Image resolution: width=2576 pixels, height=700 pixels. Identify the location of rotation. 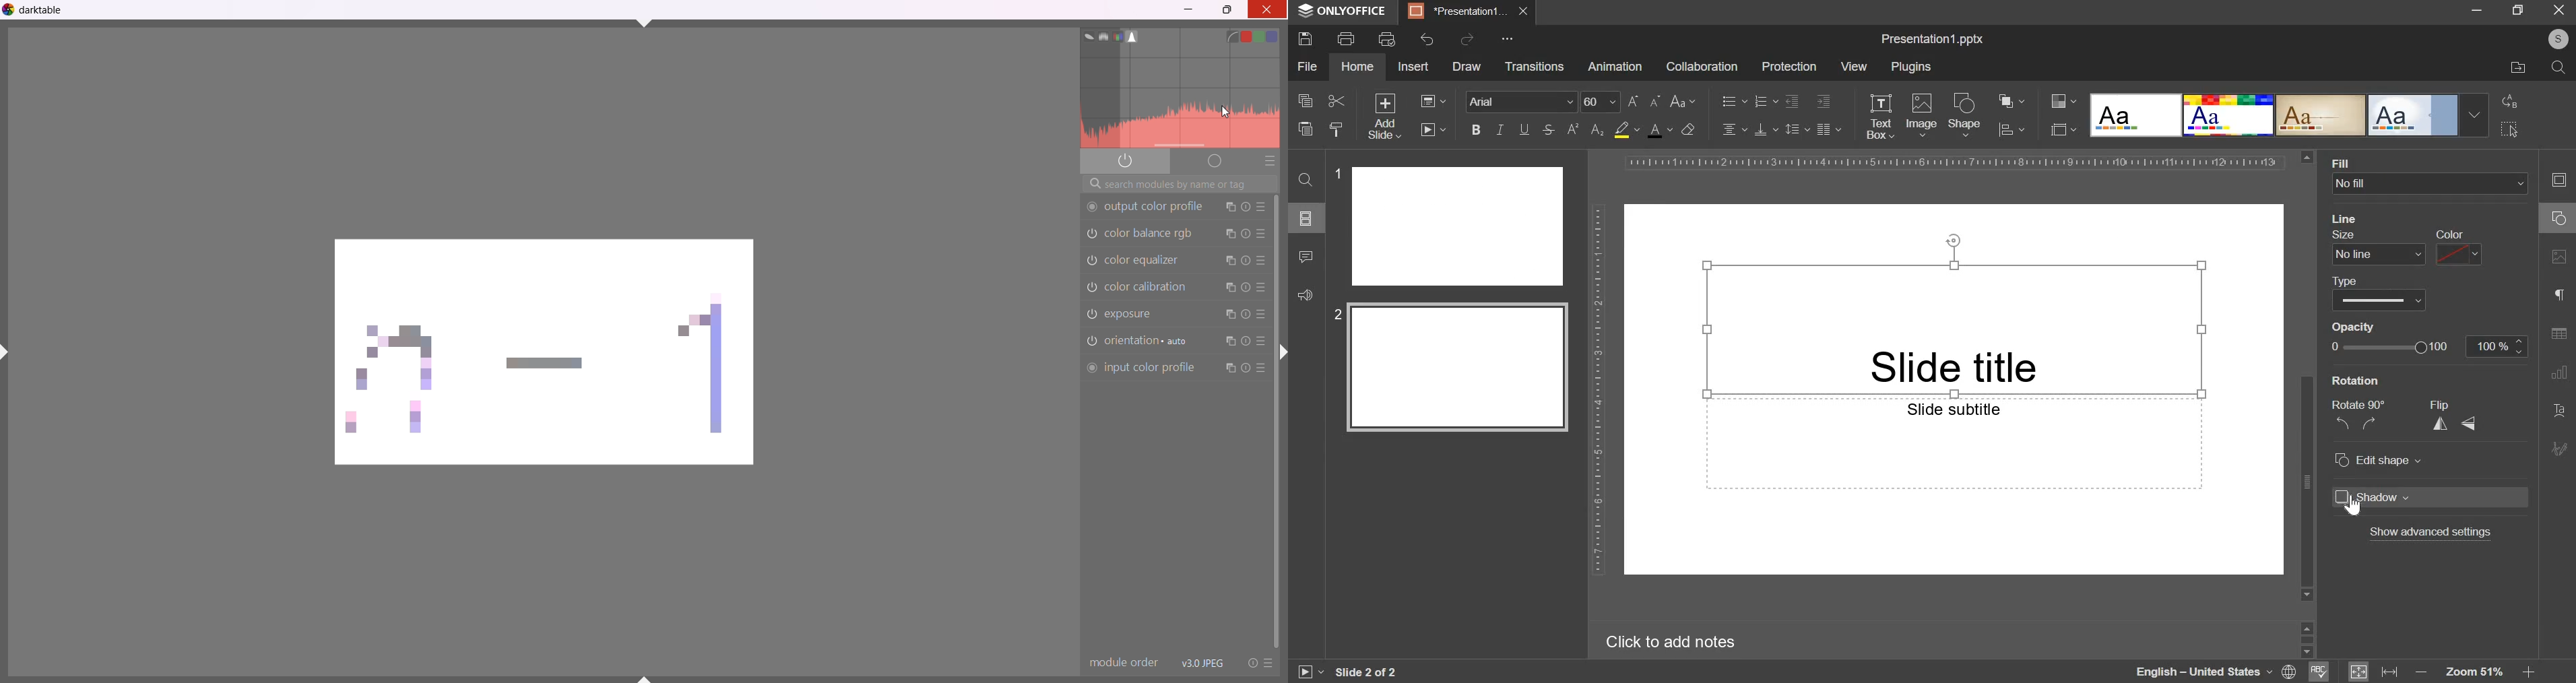
(2352, 383).